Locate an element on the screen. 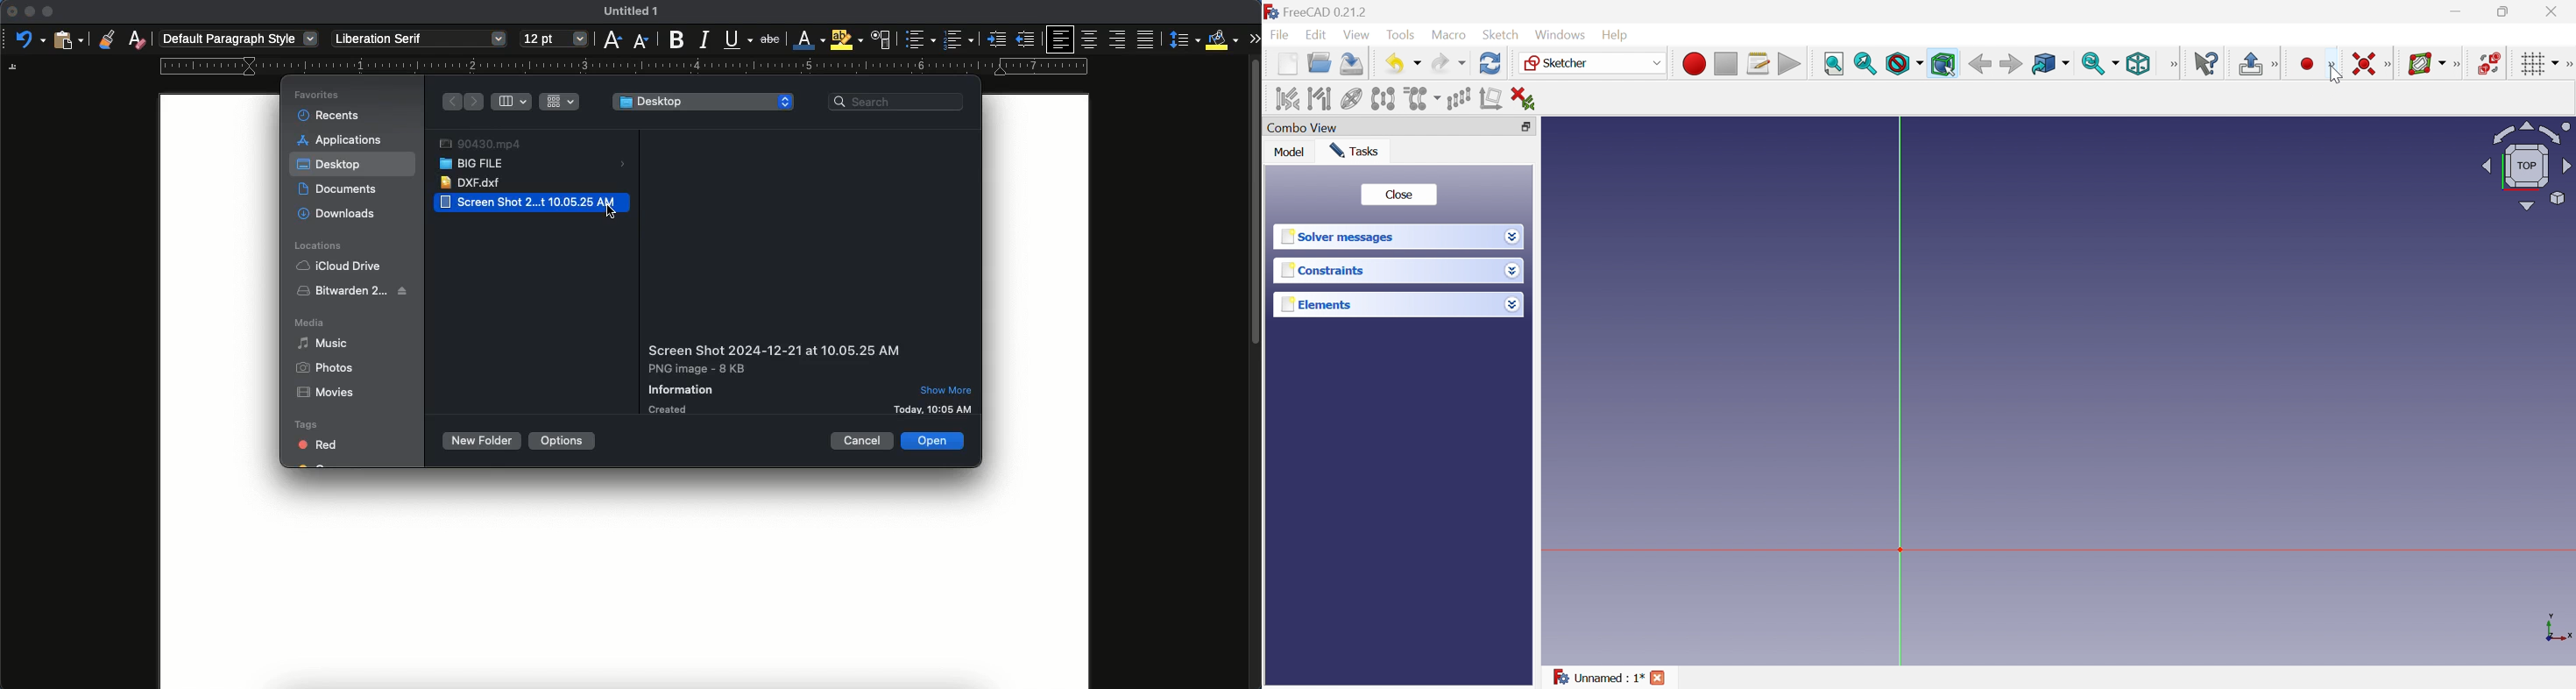 The width and height of the screenshot is (2576, 700). justification is located at coordinates (1143, 39).